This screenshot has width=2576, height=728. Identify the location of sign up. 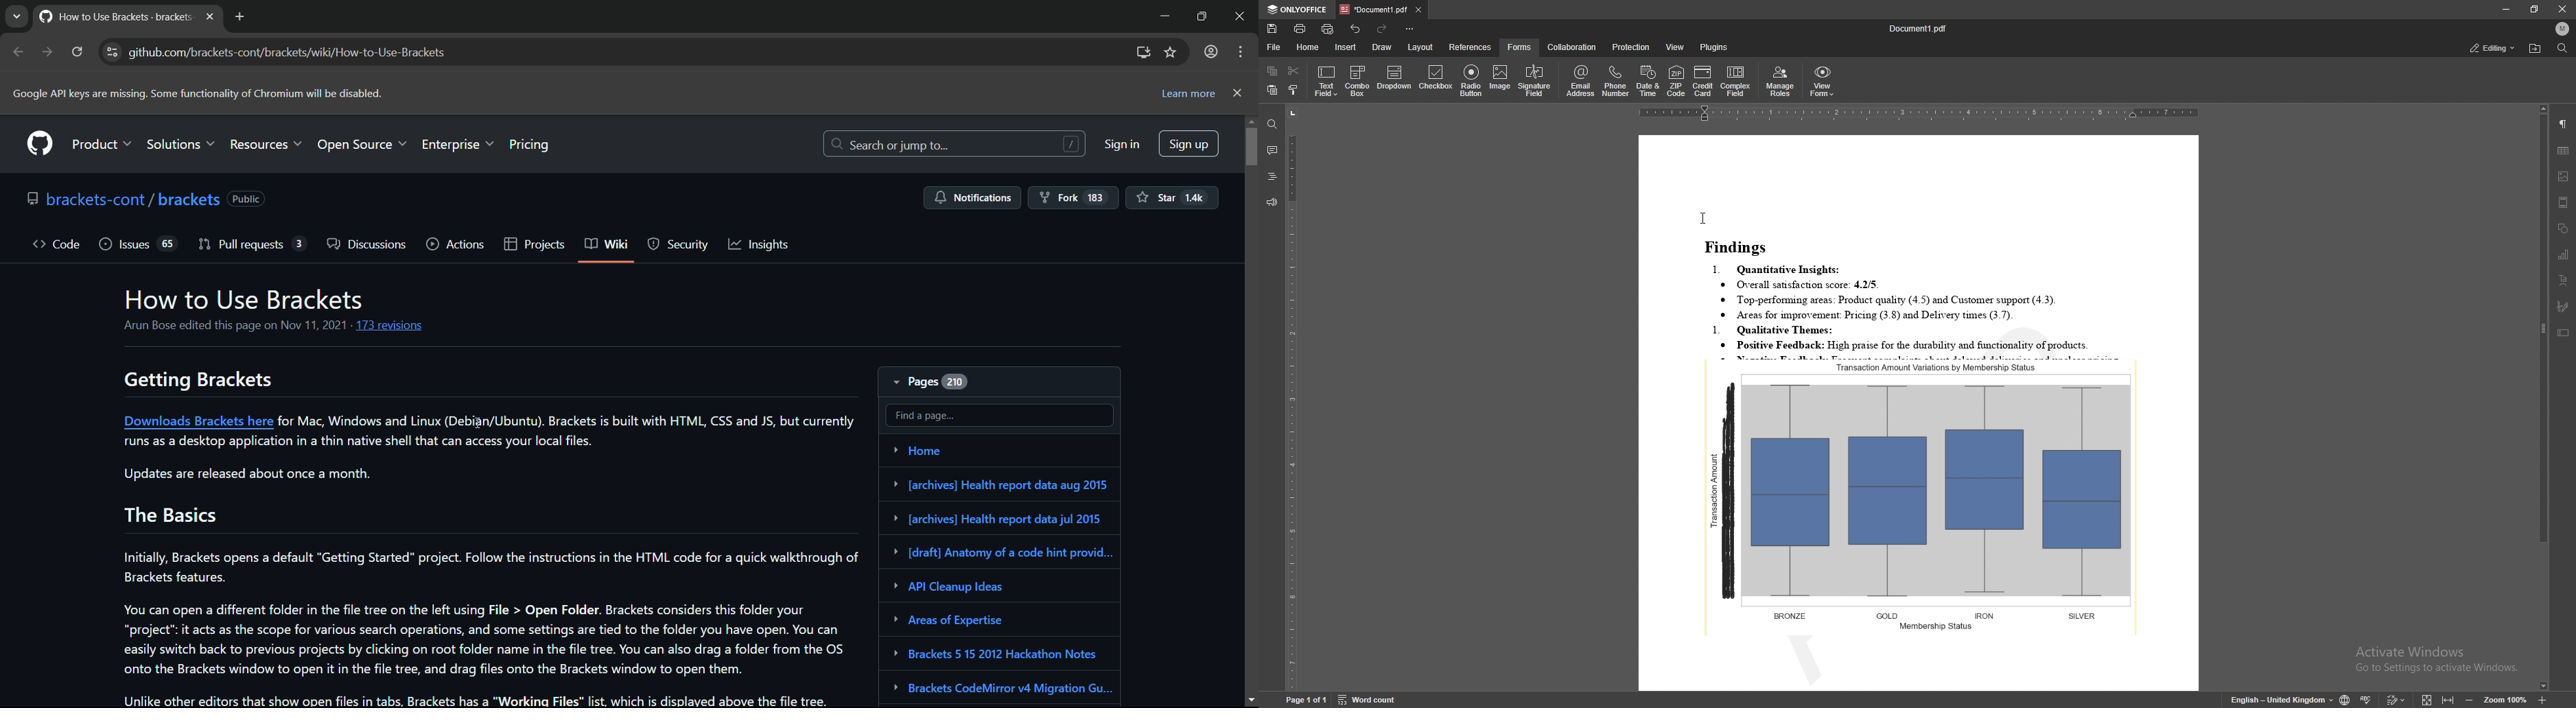
(1191, 143).